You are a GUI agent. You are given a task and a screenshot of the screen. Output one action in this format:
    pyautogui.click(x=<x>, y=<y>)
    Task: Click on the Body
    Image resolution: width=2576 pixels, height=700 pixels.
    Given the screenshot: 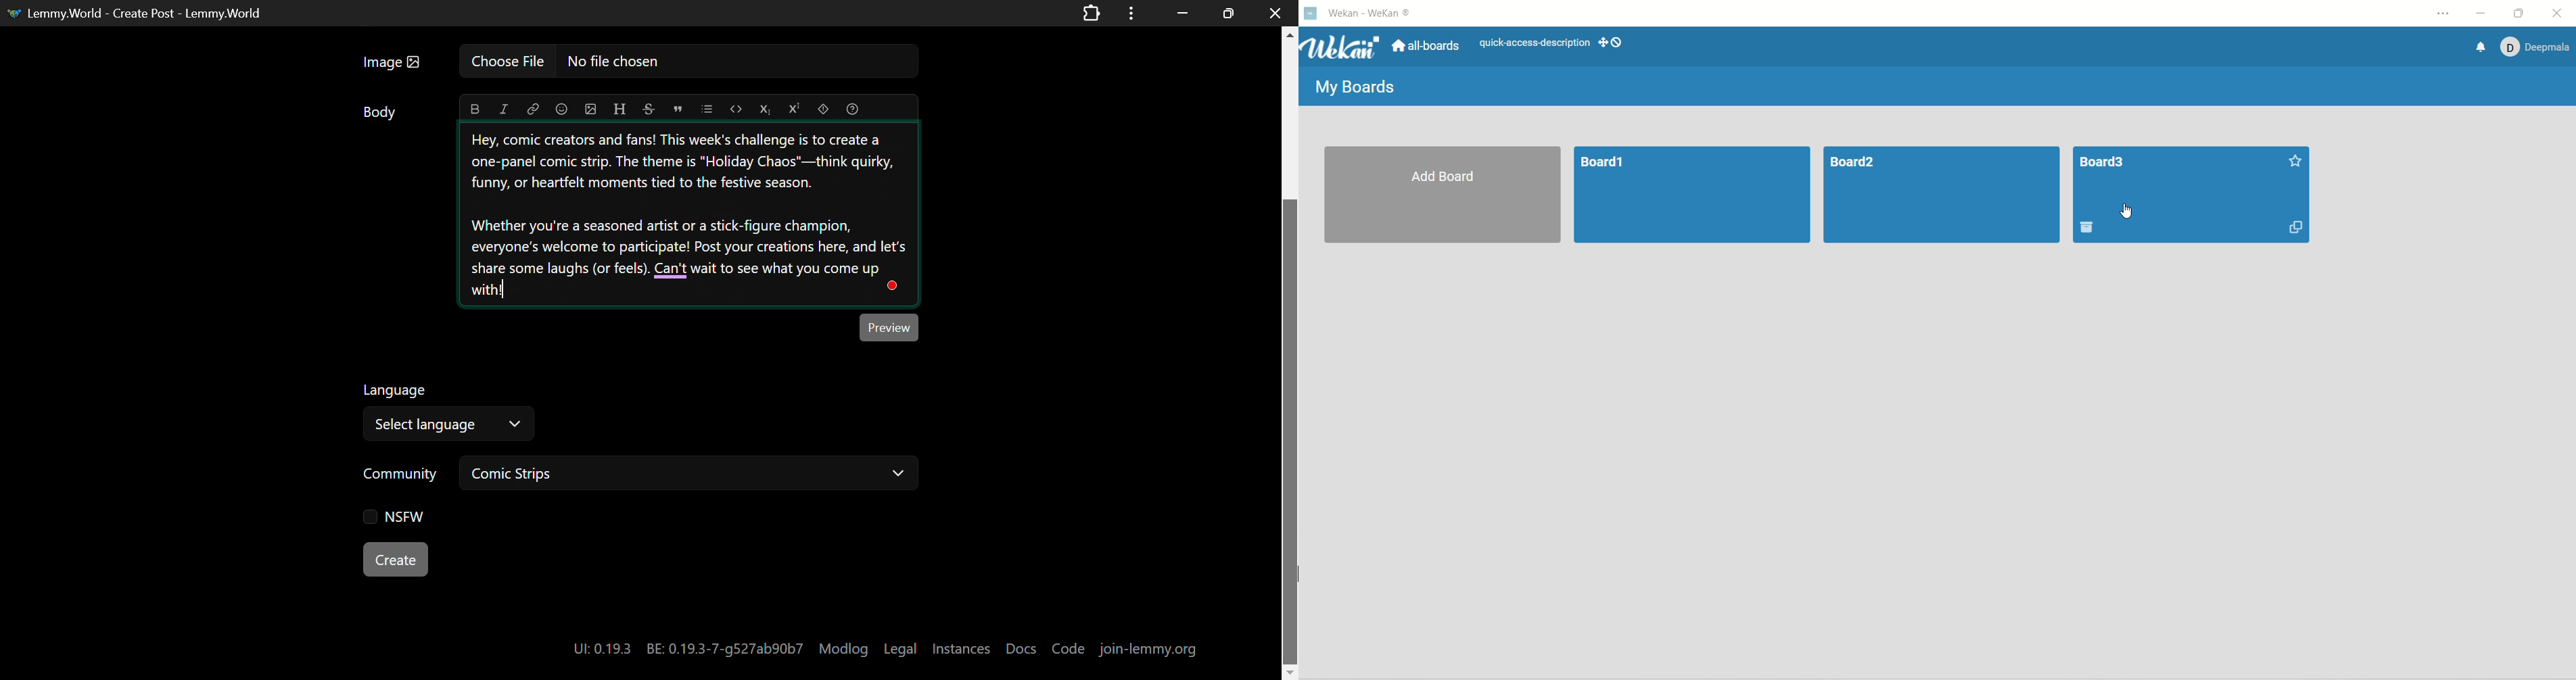 What is the action you would take?
    pyautogui.click(x=381, y=115)
    